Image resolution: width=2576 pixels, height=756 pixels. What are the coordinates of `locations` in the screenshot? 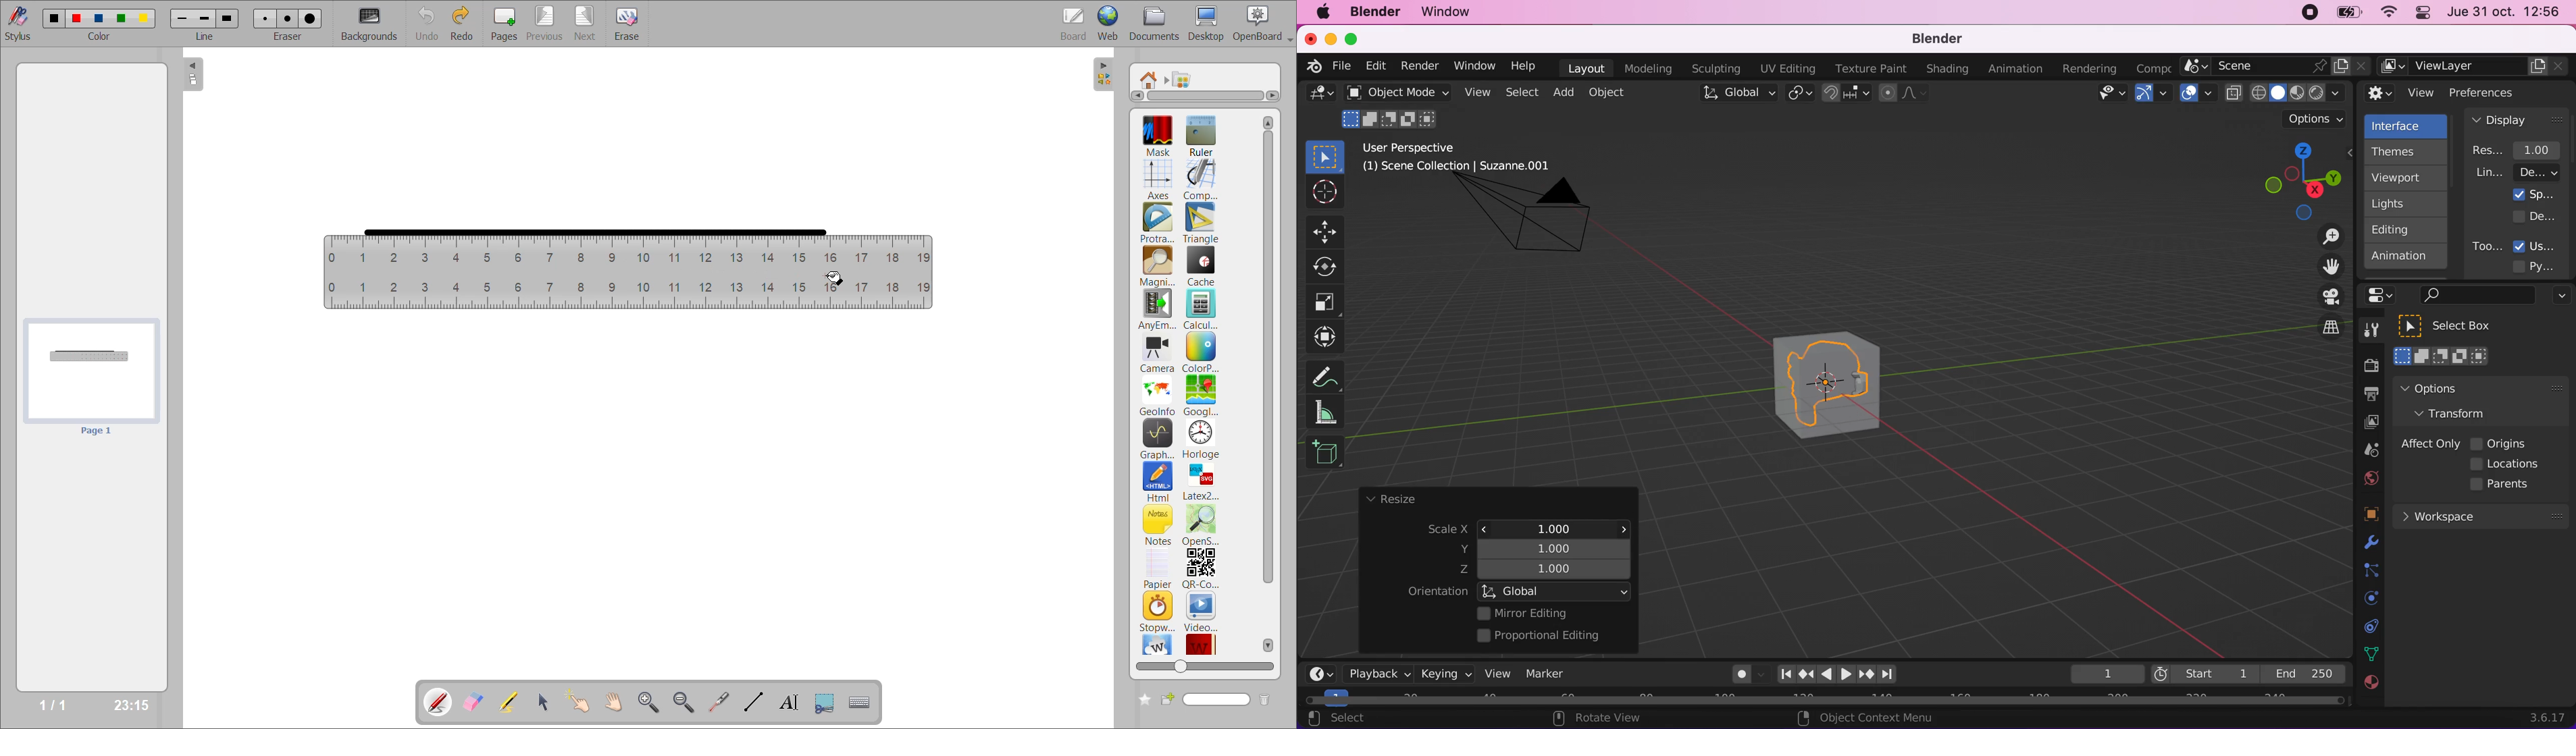 It's located at (2509, 464).